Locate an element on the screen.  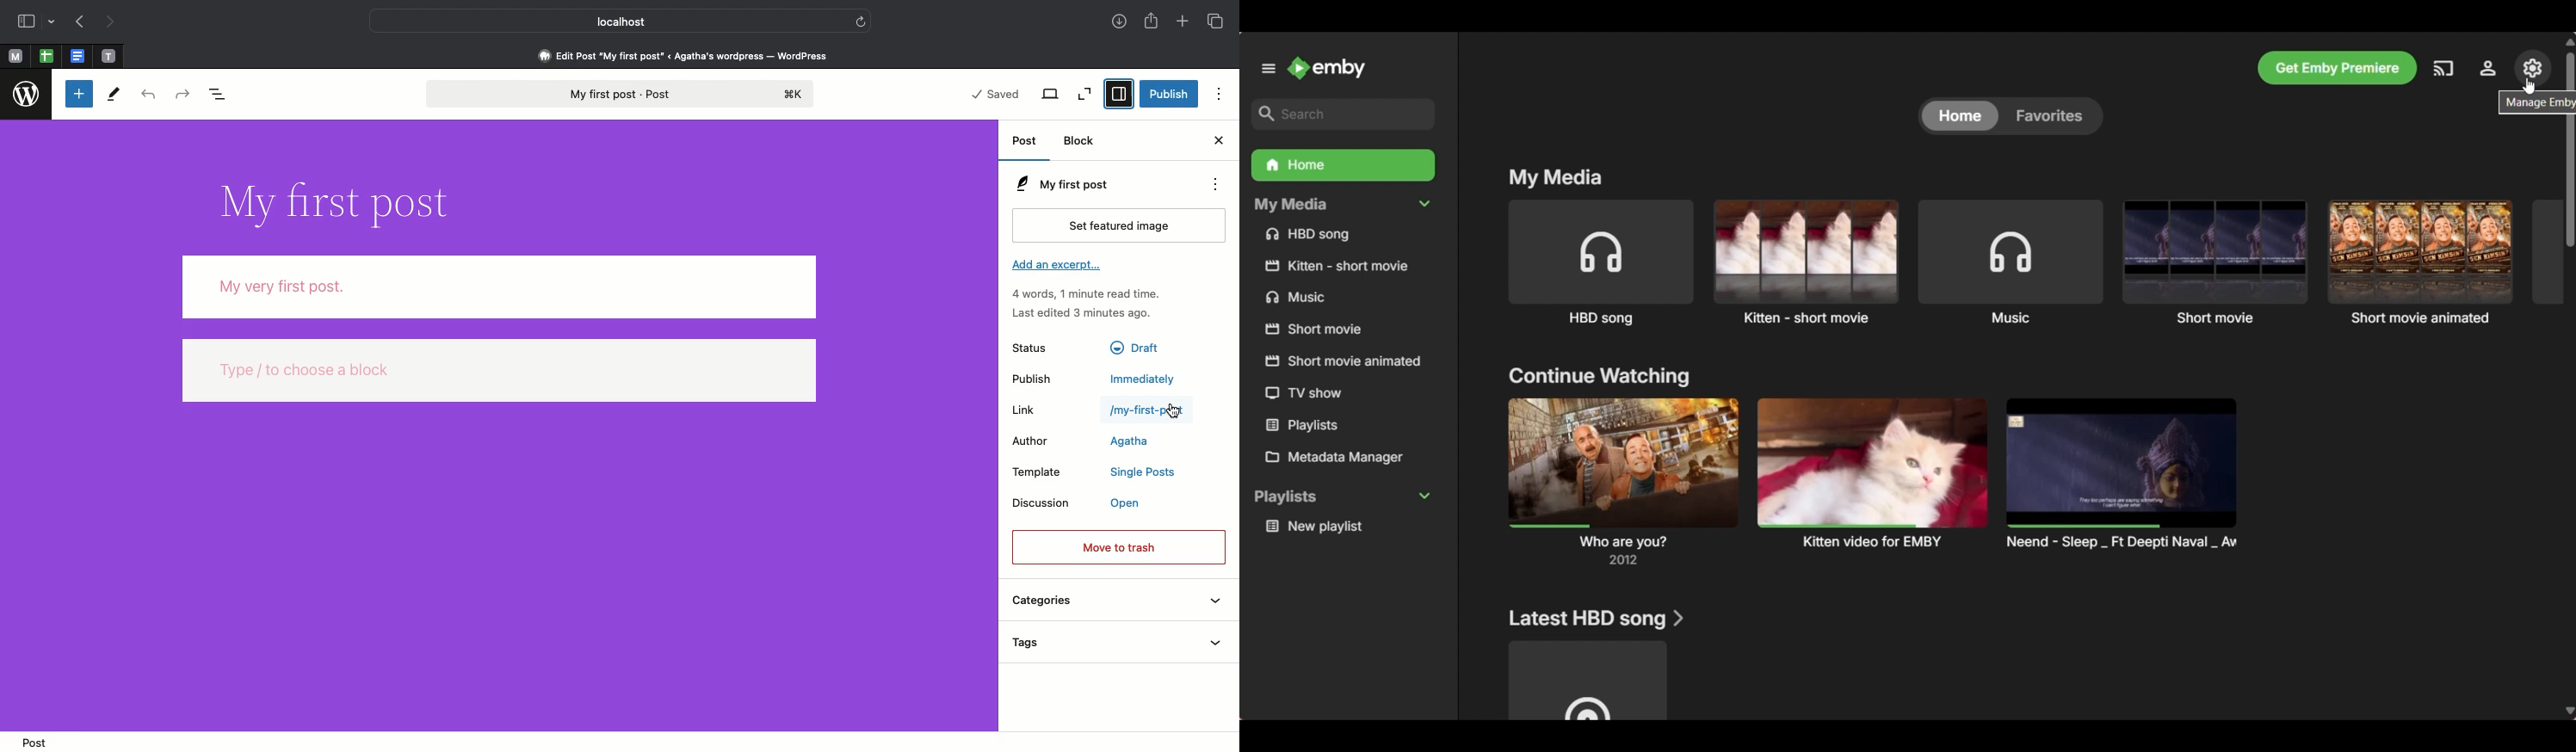
Collapse My Media is located at coordinates (1344, 205).